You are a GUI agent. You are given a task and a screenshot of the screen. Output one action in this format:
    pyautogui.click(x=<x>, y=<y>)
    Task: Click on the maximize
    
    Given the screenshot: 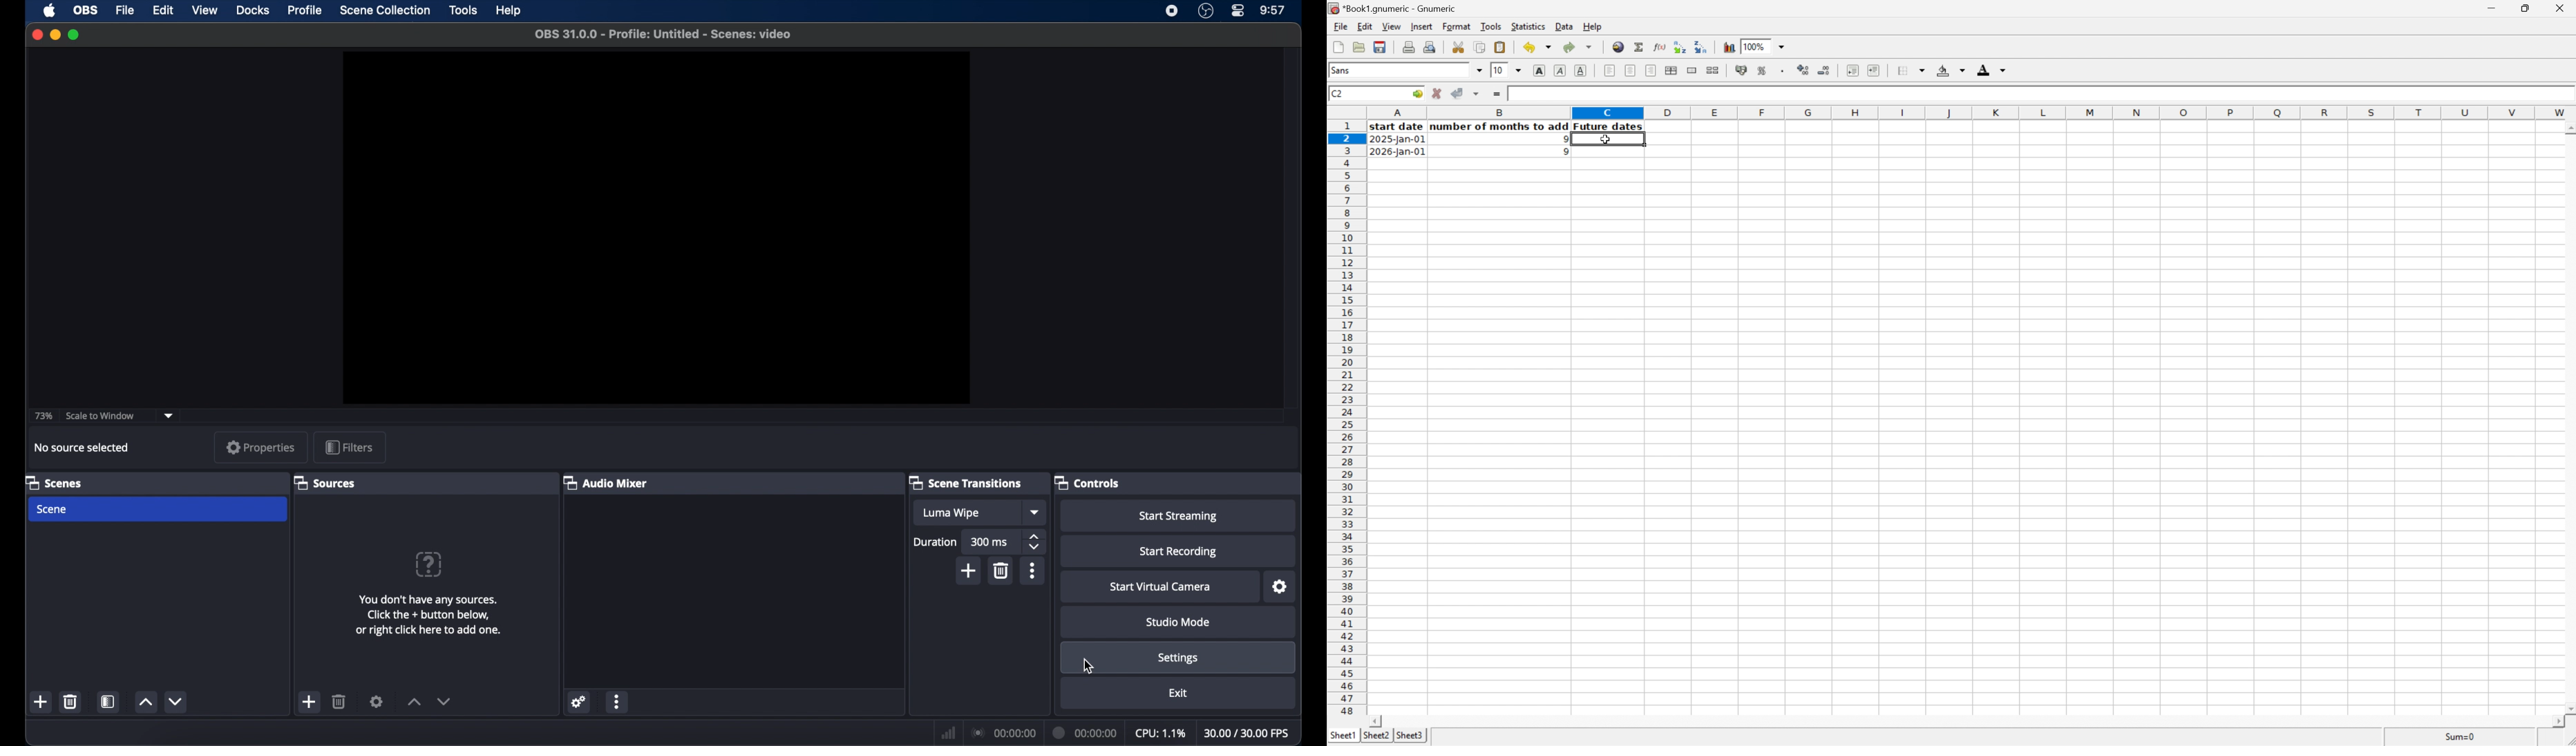 What is the action you would take?
    pyautogui.click(x=55, y=35)
    